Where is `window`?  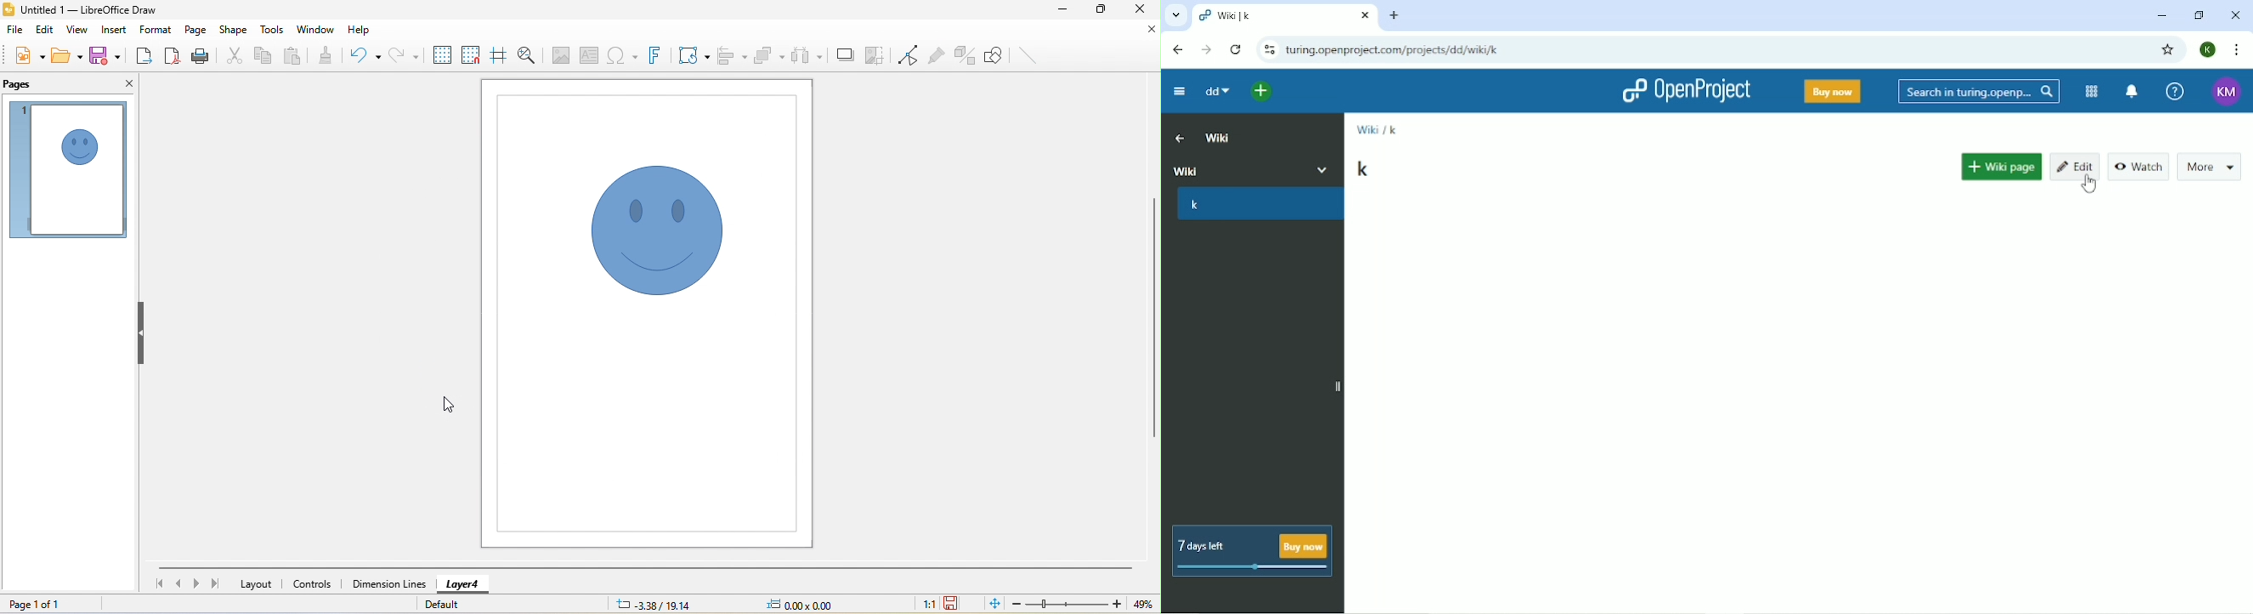
window is located at coordinates (317, 28).